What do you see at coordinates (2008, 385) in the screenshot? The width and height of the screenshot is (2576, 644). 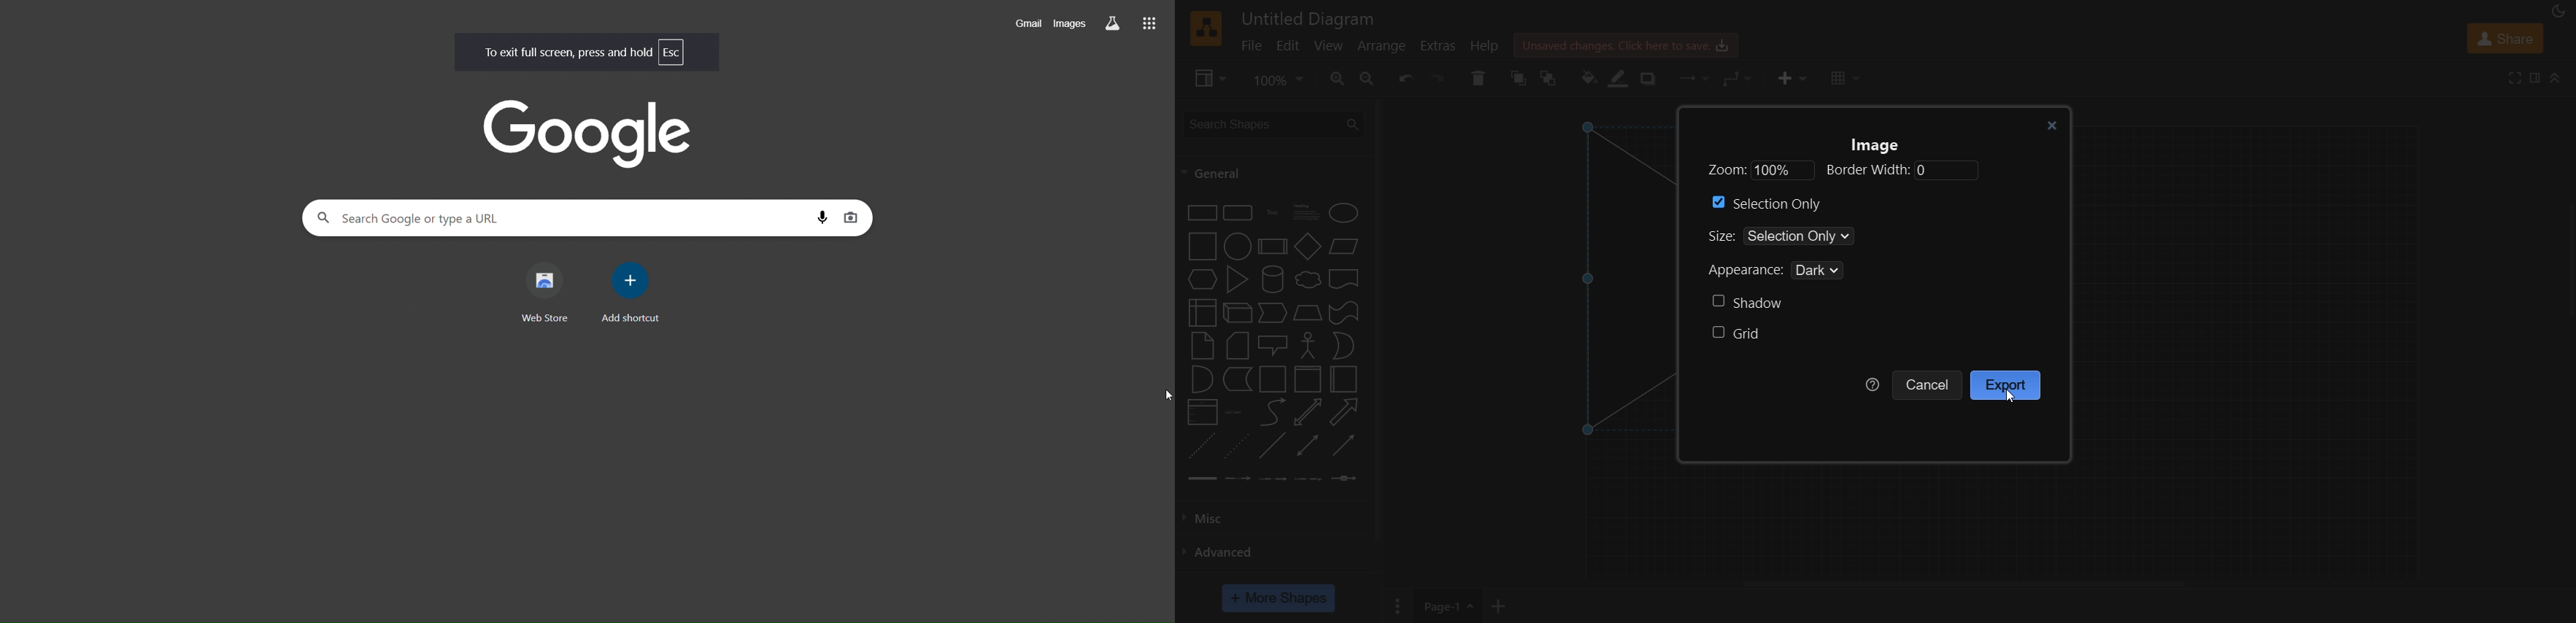 I see `export` at bounding box center [2008, 385].